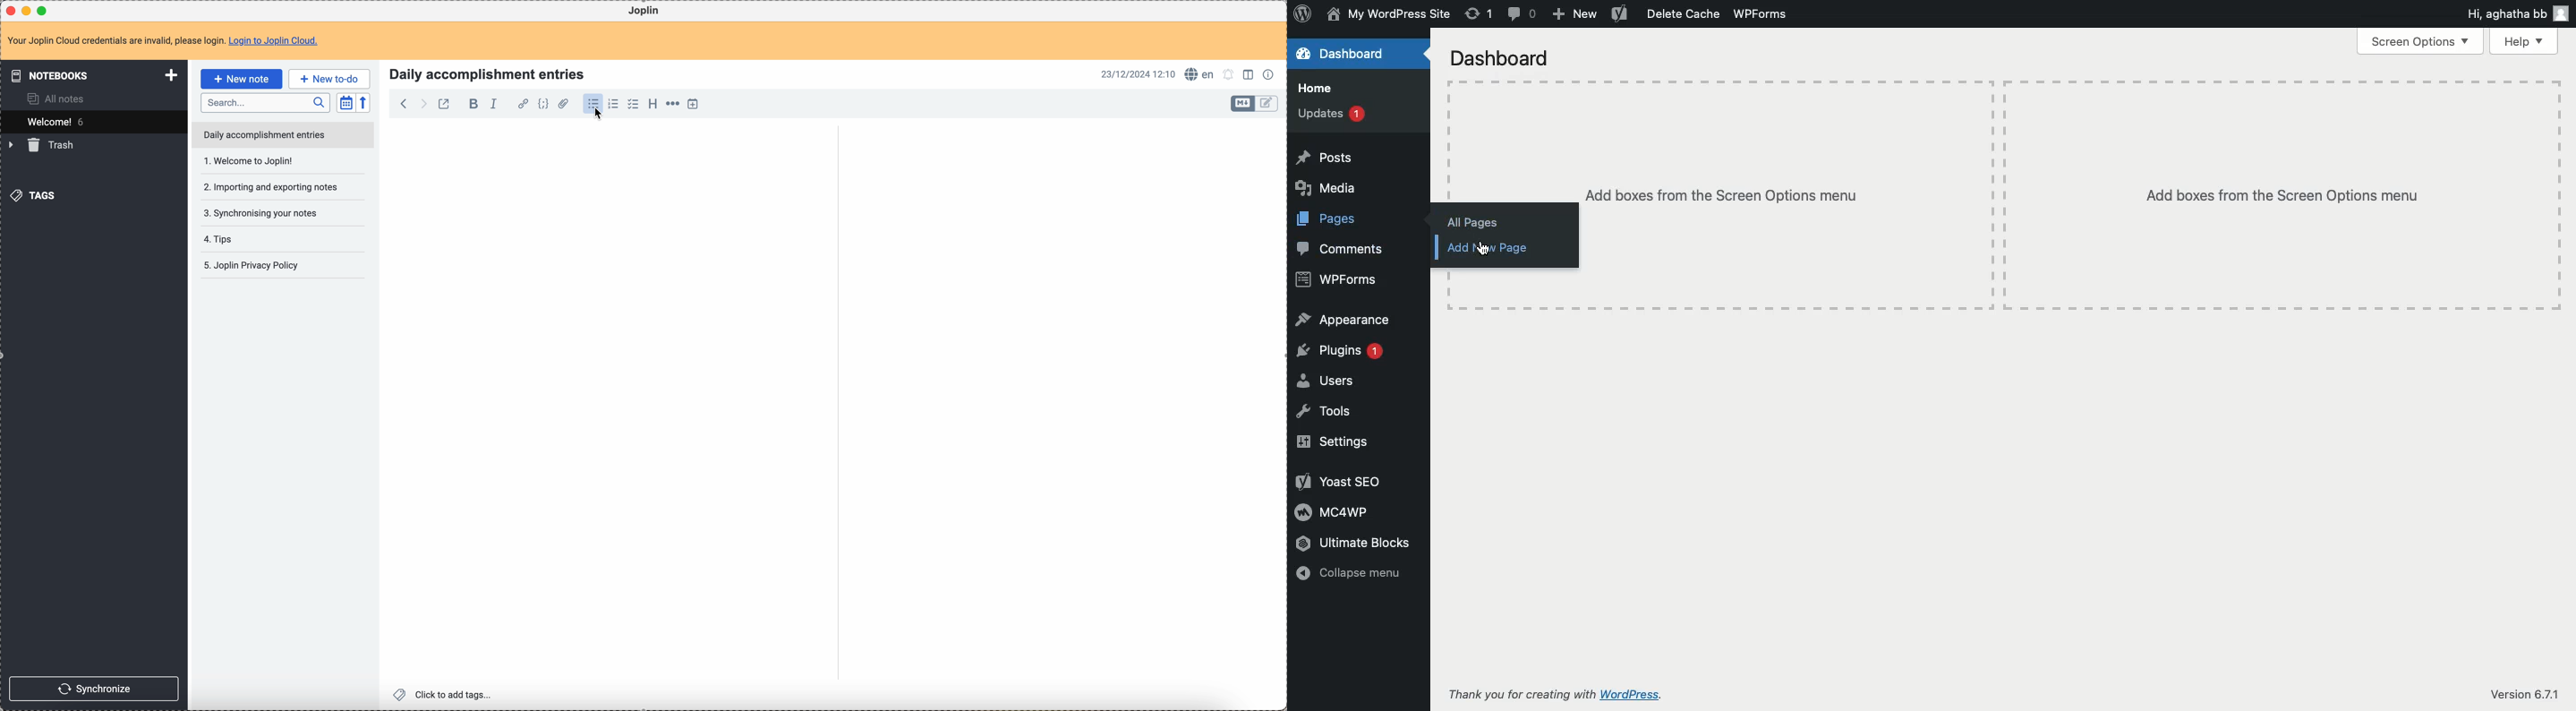 The image size is (2576, 728). Describe the element at coordinates (1574, 14) in the screenshot. I see `New` at that location.